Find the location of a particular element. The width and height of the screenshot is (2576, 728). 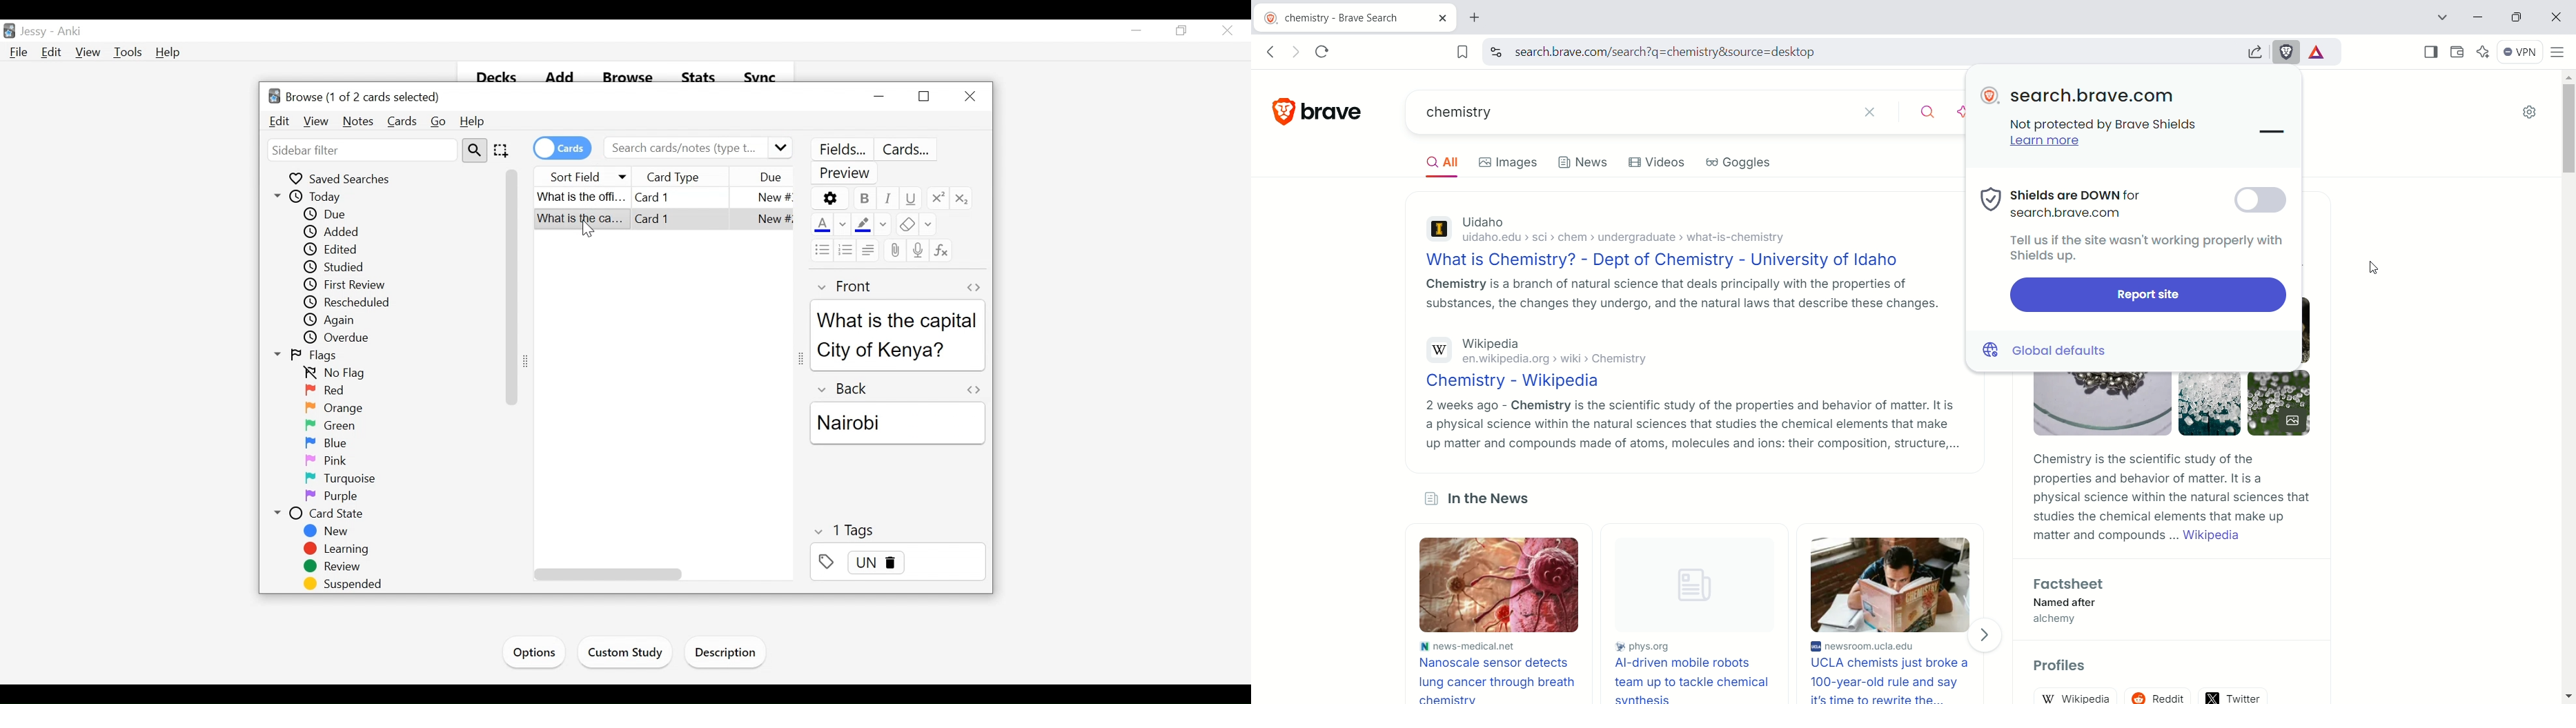

Vertical Scrol bar is located at coordinates (512, 286).